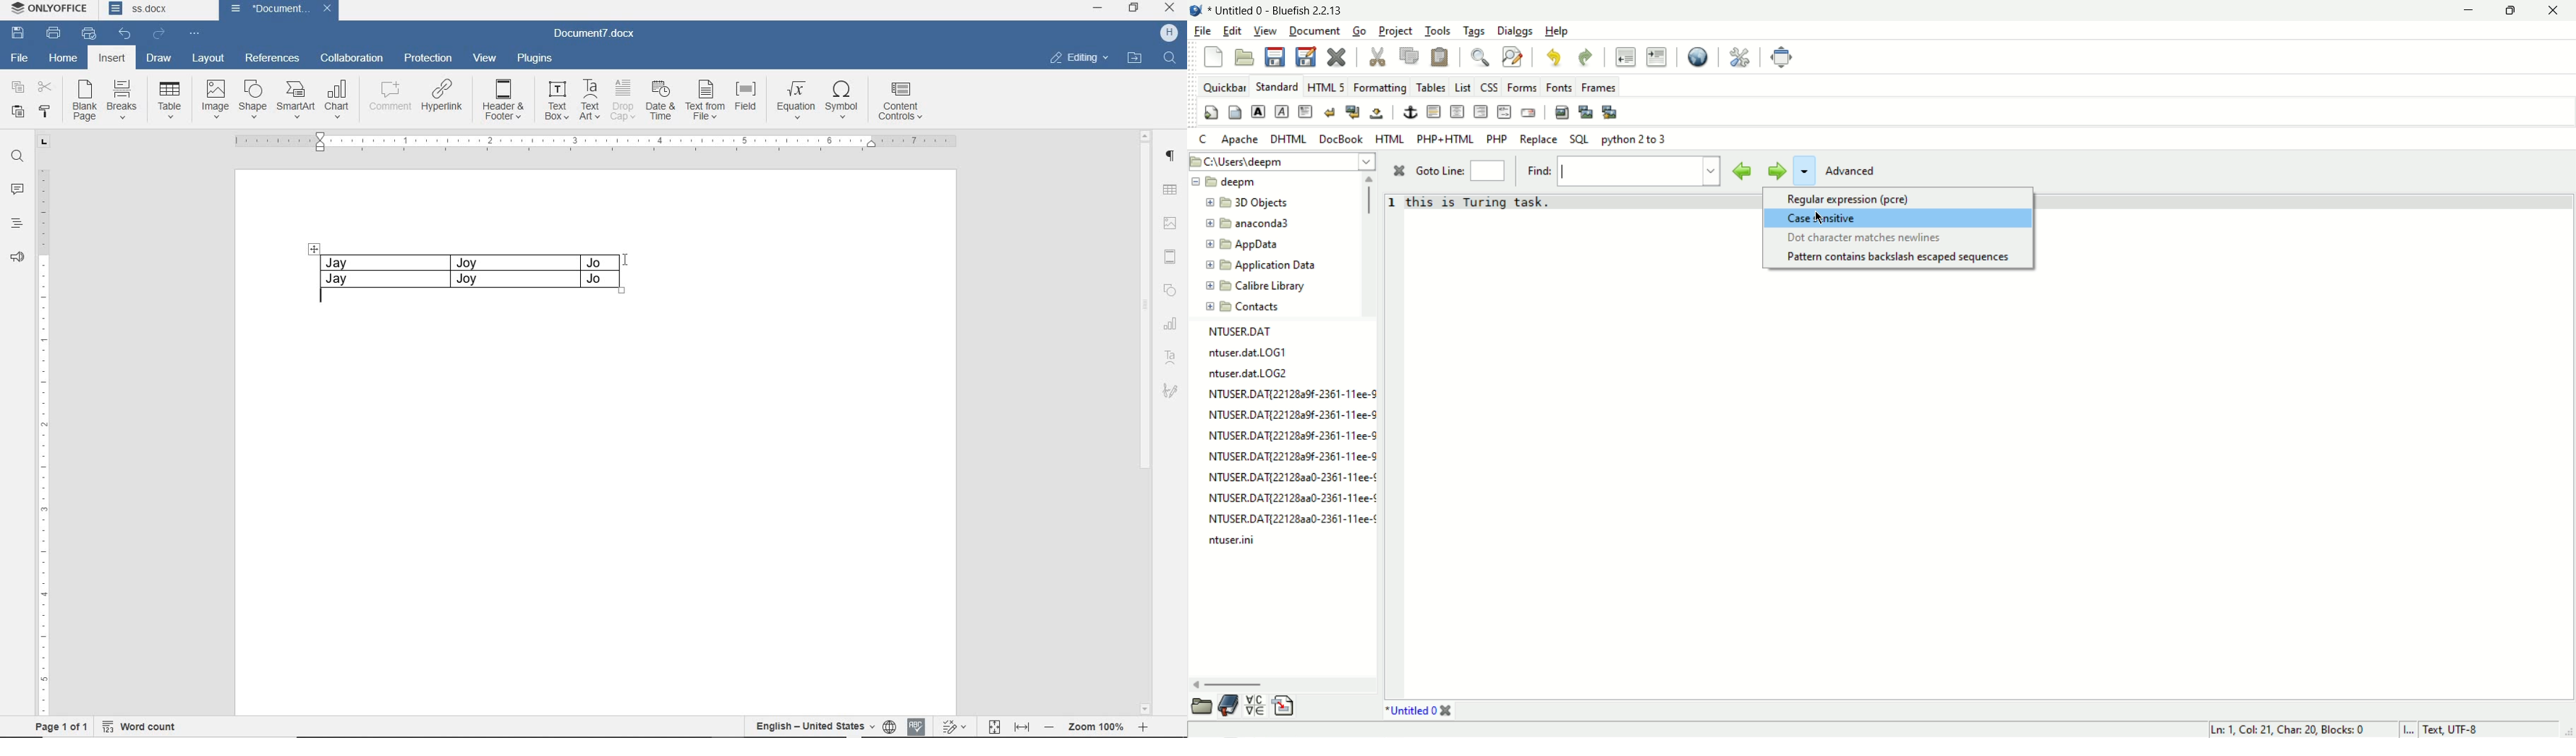 The image size is (2576, 756). I want to click on DROP CAP, so click(622, 99).